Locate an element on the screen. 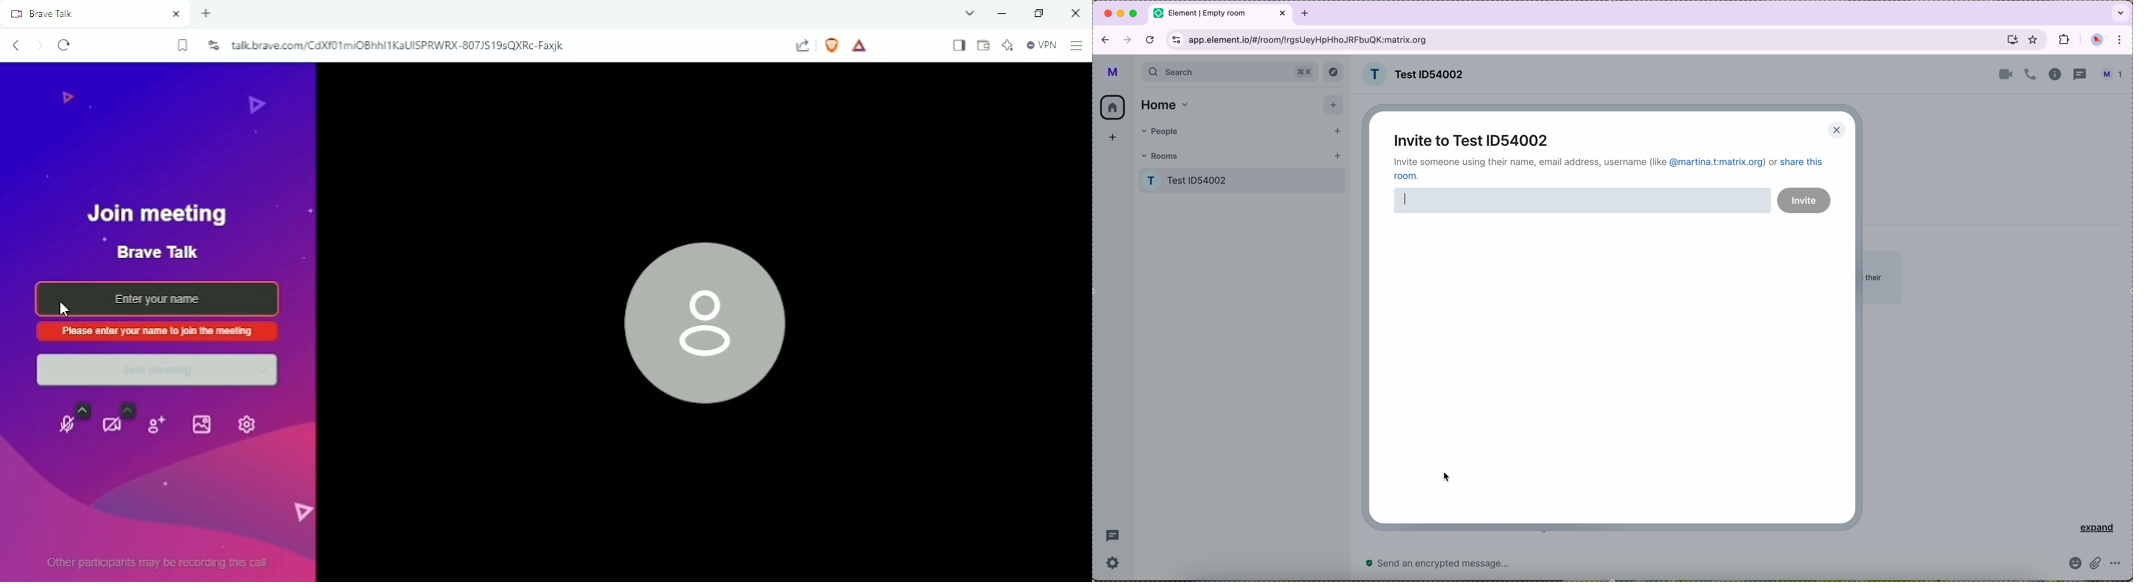 The image size is (2156, 588). add is located at coordinates (1112, 138).